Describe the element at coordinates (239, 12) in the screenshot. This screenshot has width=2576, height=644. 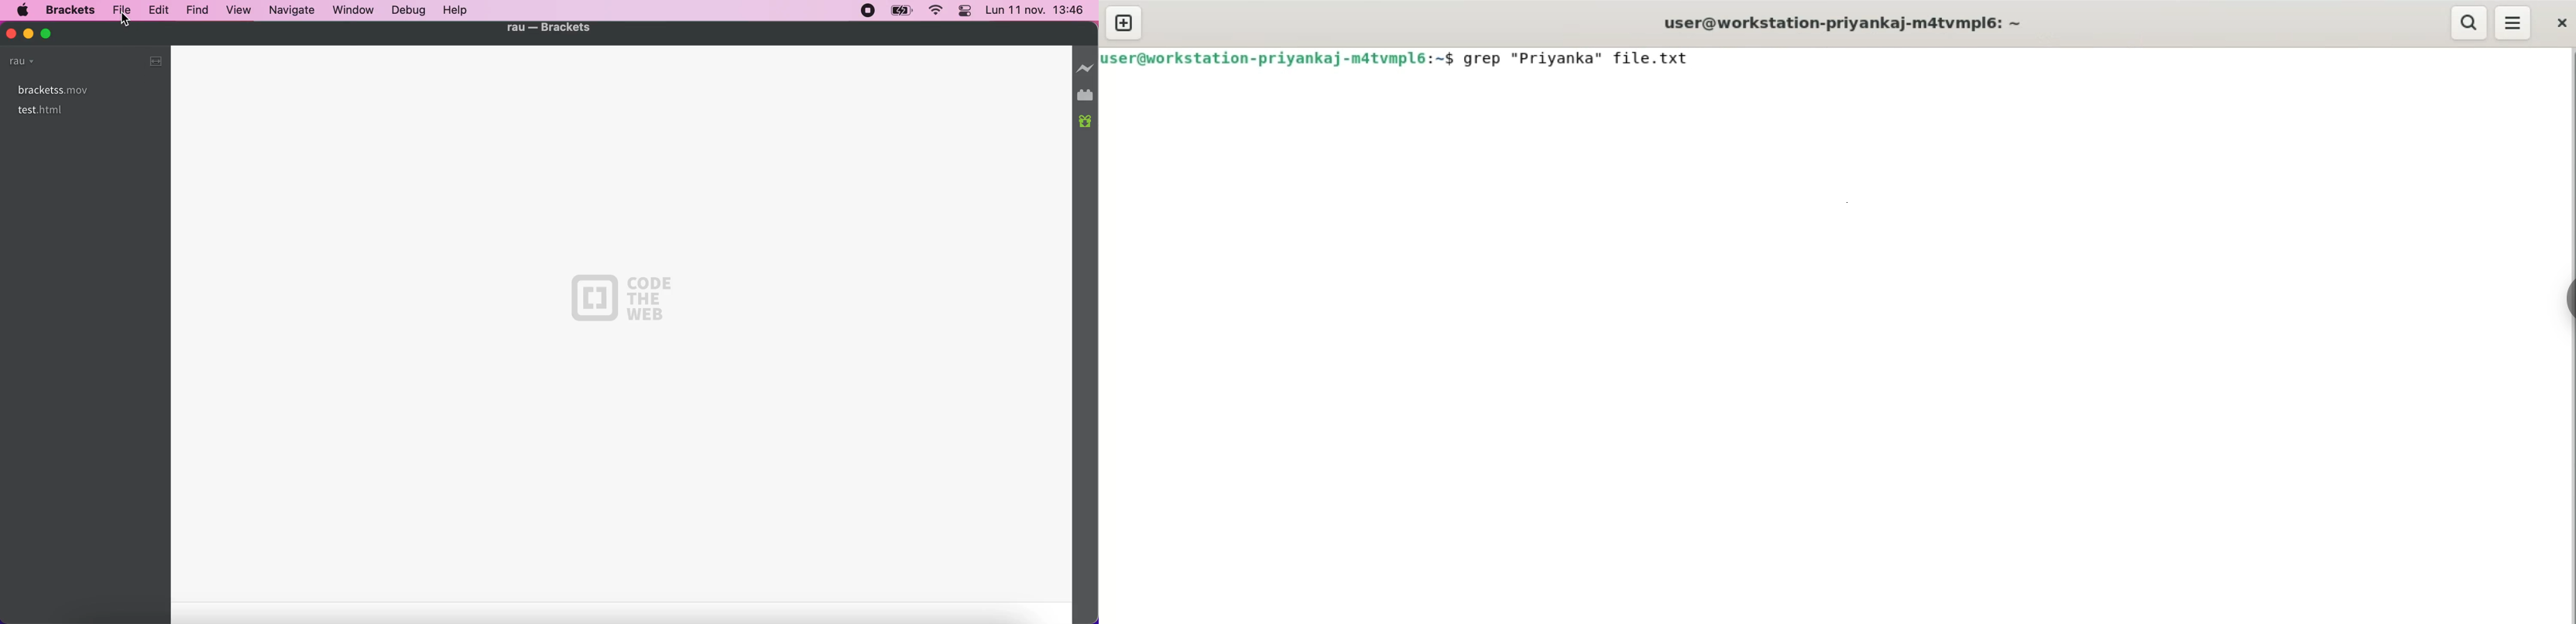
I see `view` at that location.